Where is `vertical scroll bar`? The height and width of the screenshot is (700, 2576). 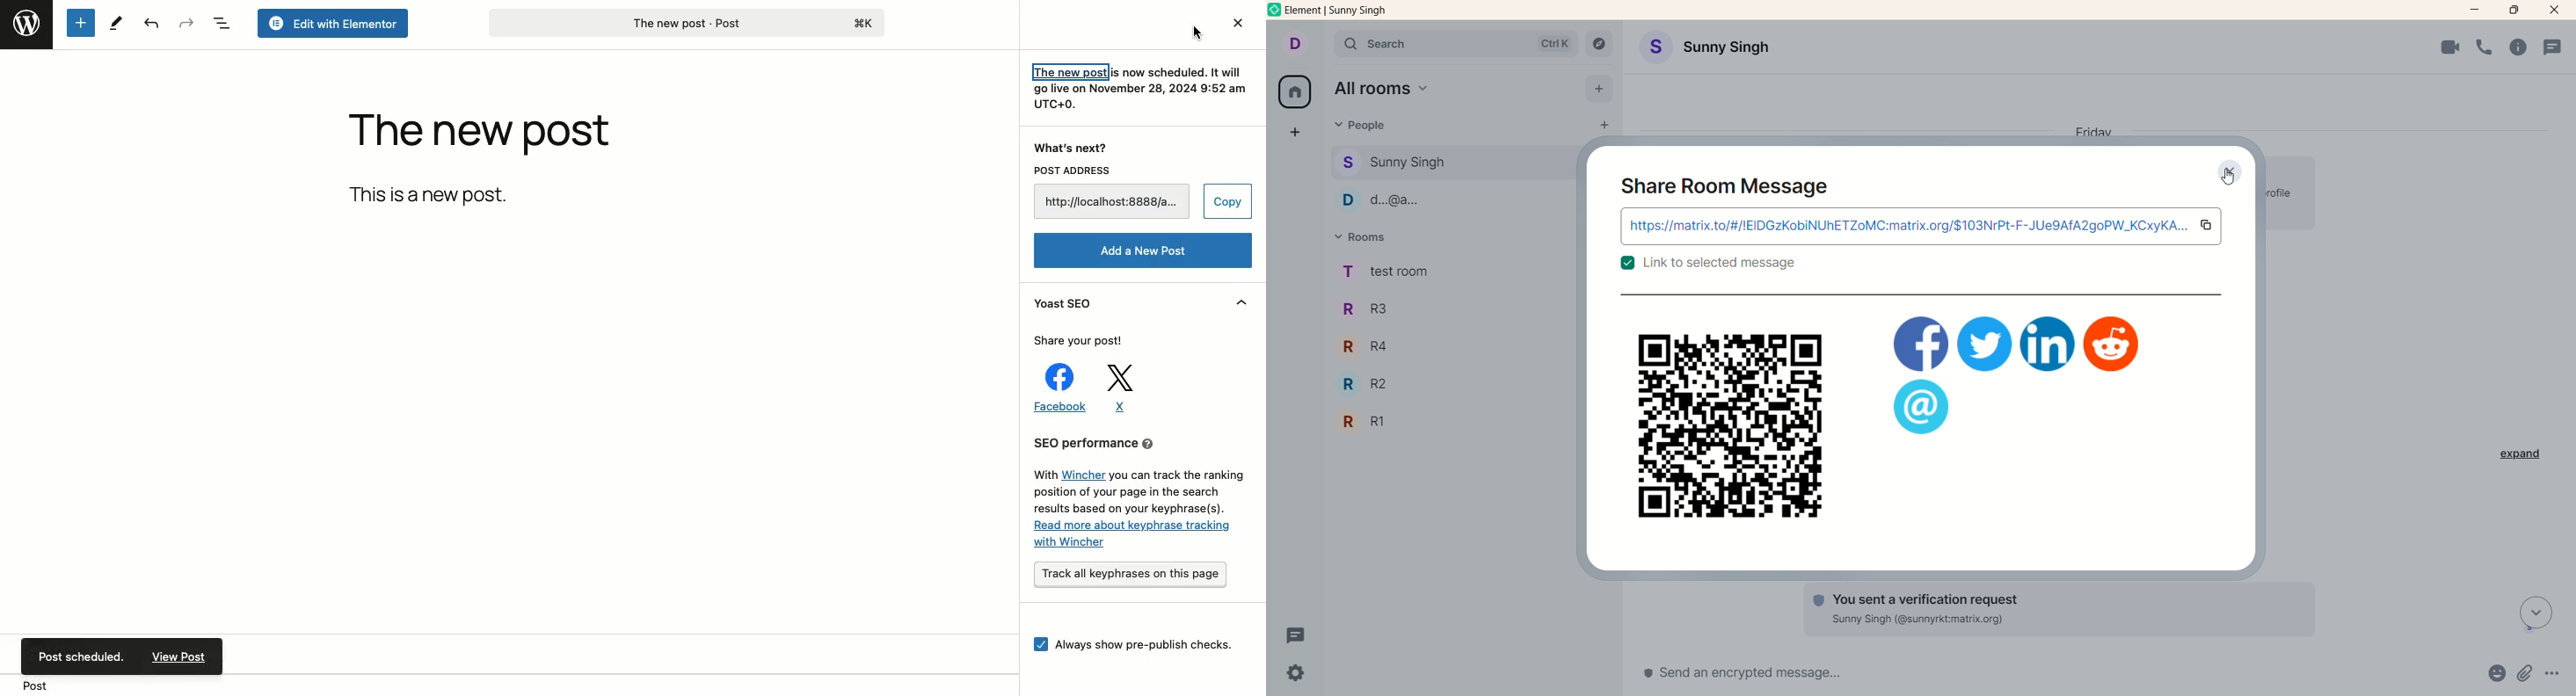 vertical scroll bar is located at coordinates (2569, 364).